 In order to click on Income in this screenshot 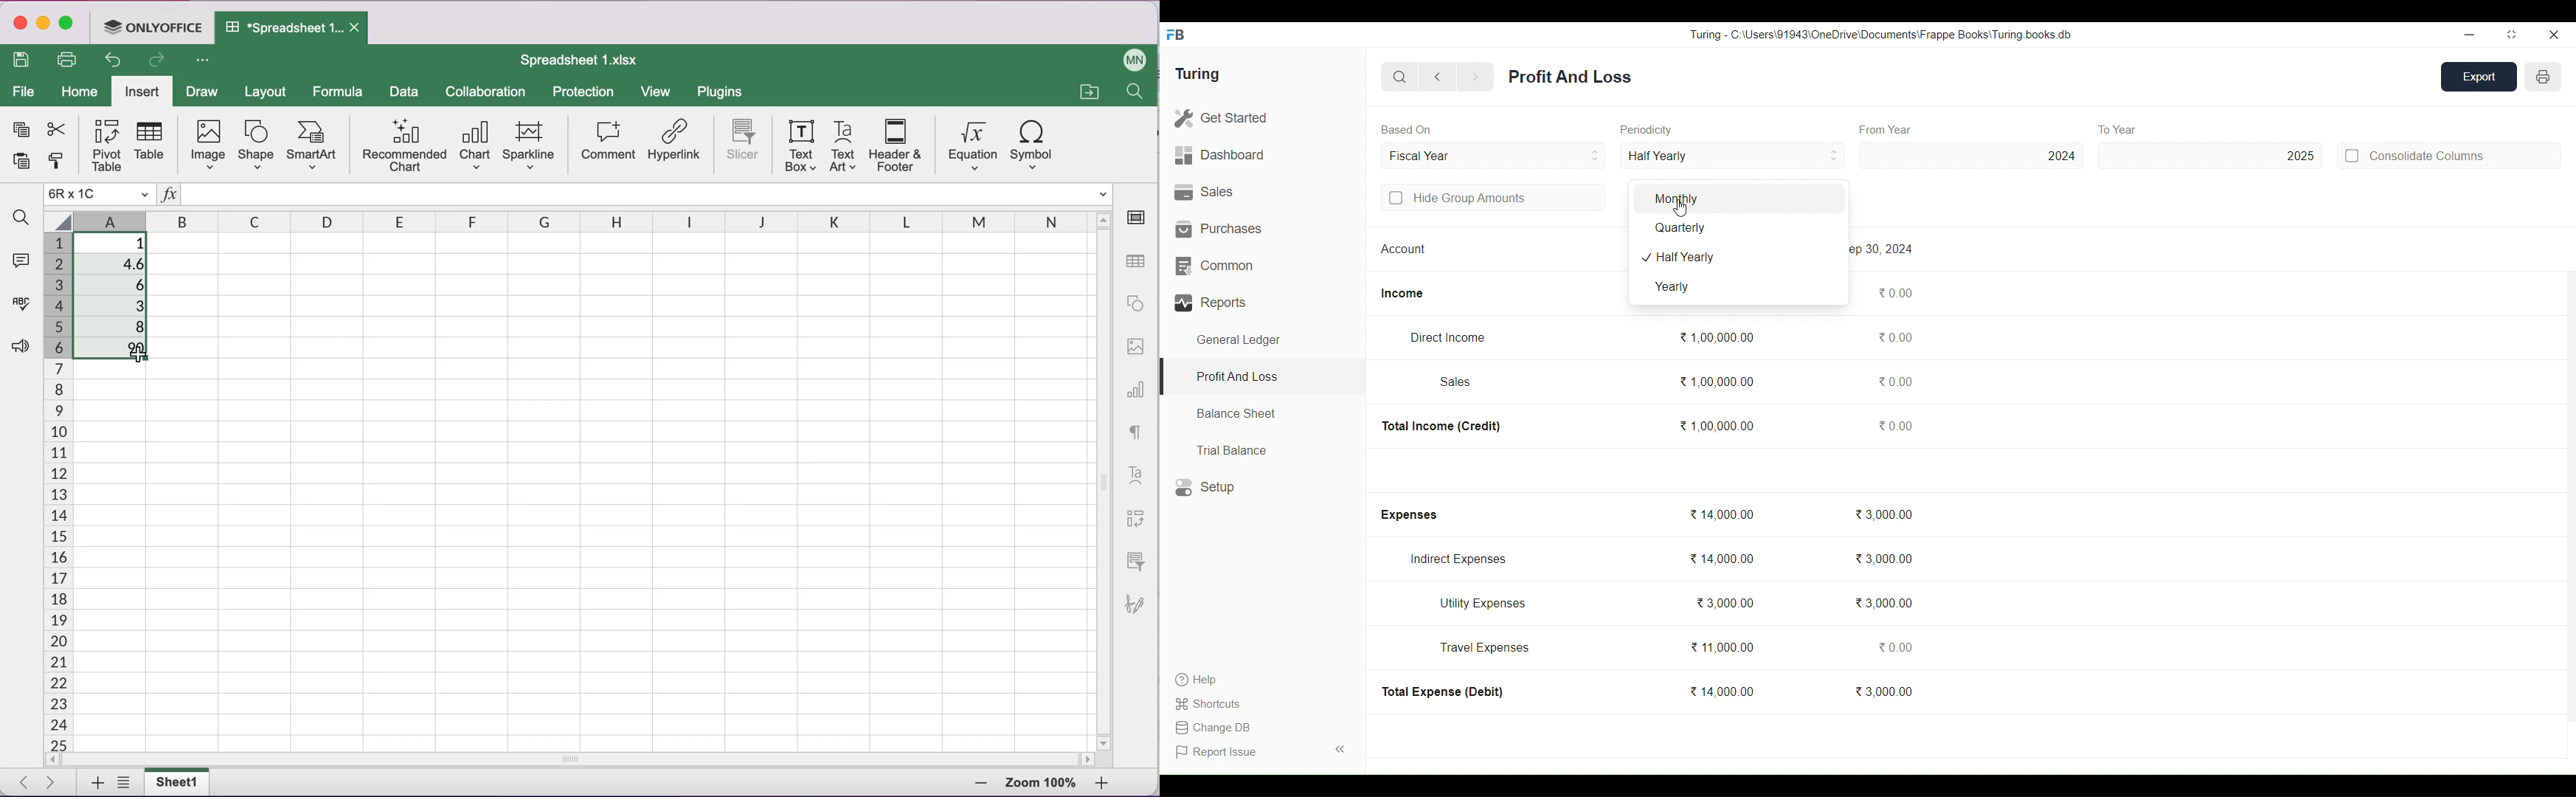, I will do `click(1402, 294)`.